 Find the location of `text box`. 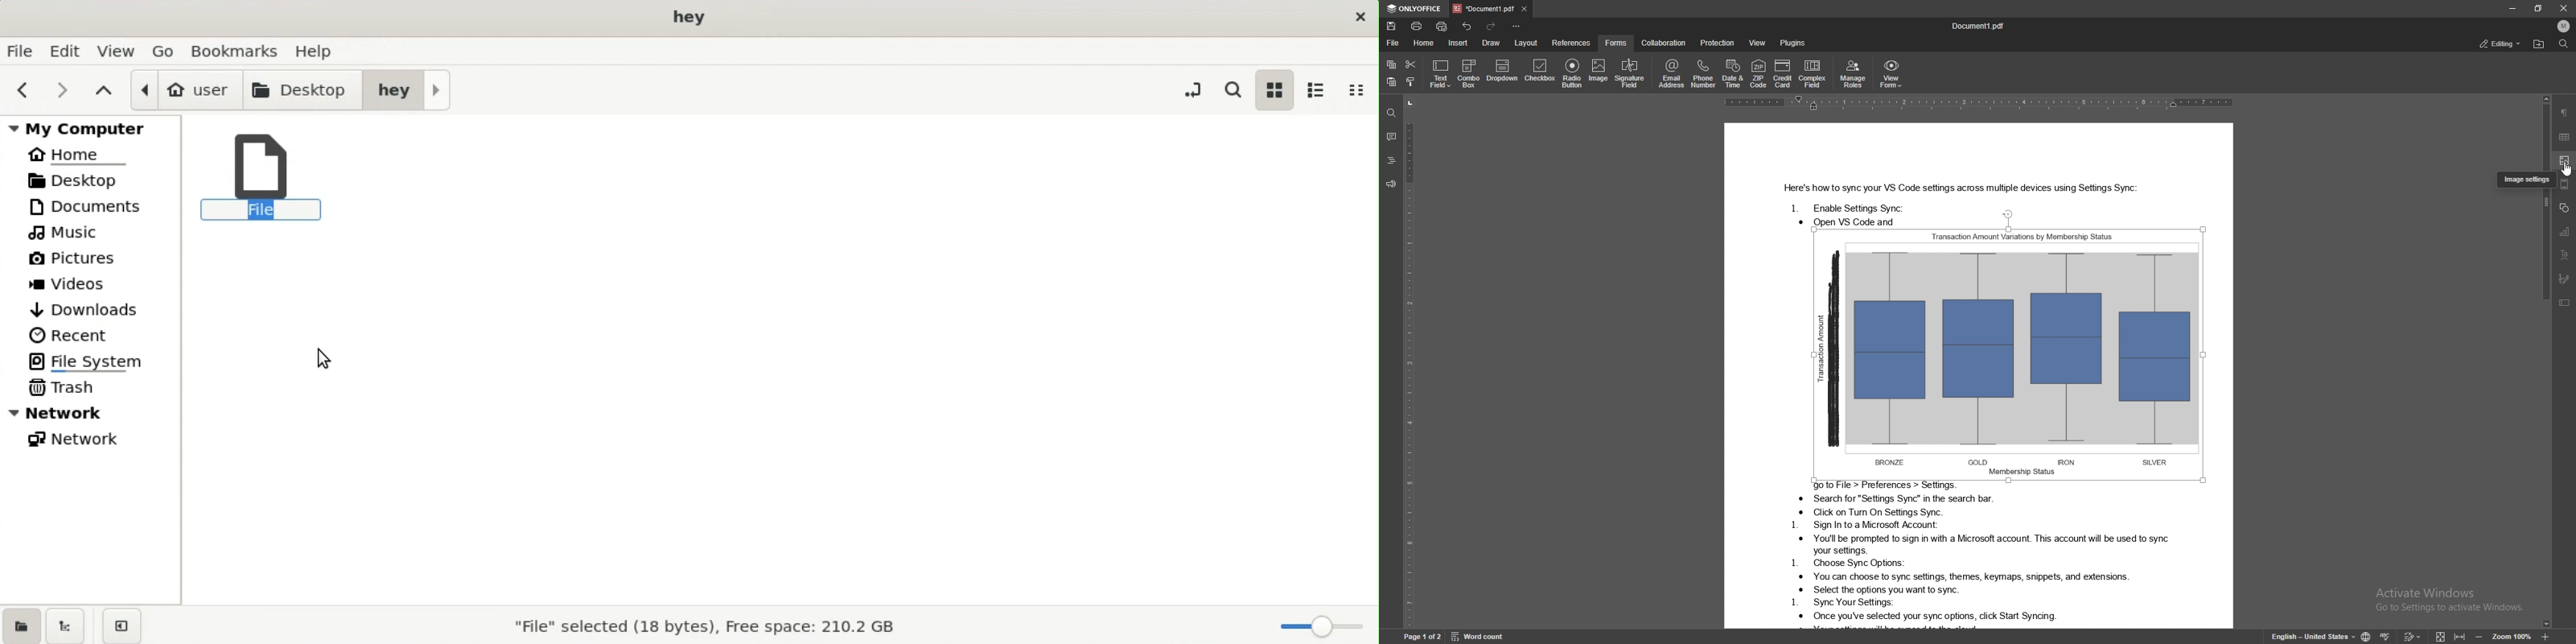

text box is located at coordinates (2564, 303).